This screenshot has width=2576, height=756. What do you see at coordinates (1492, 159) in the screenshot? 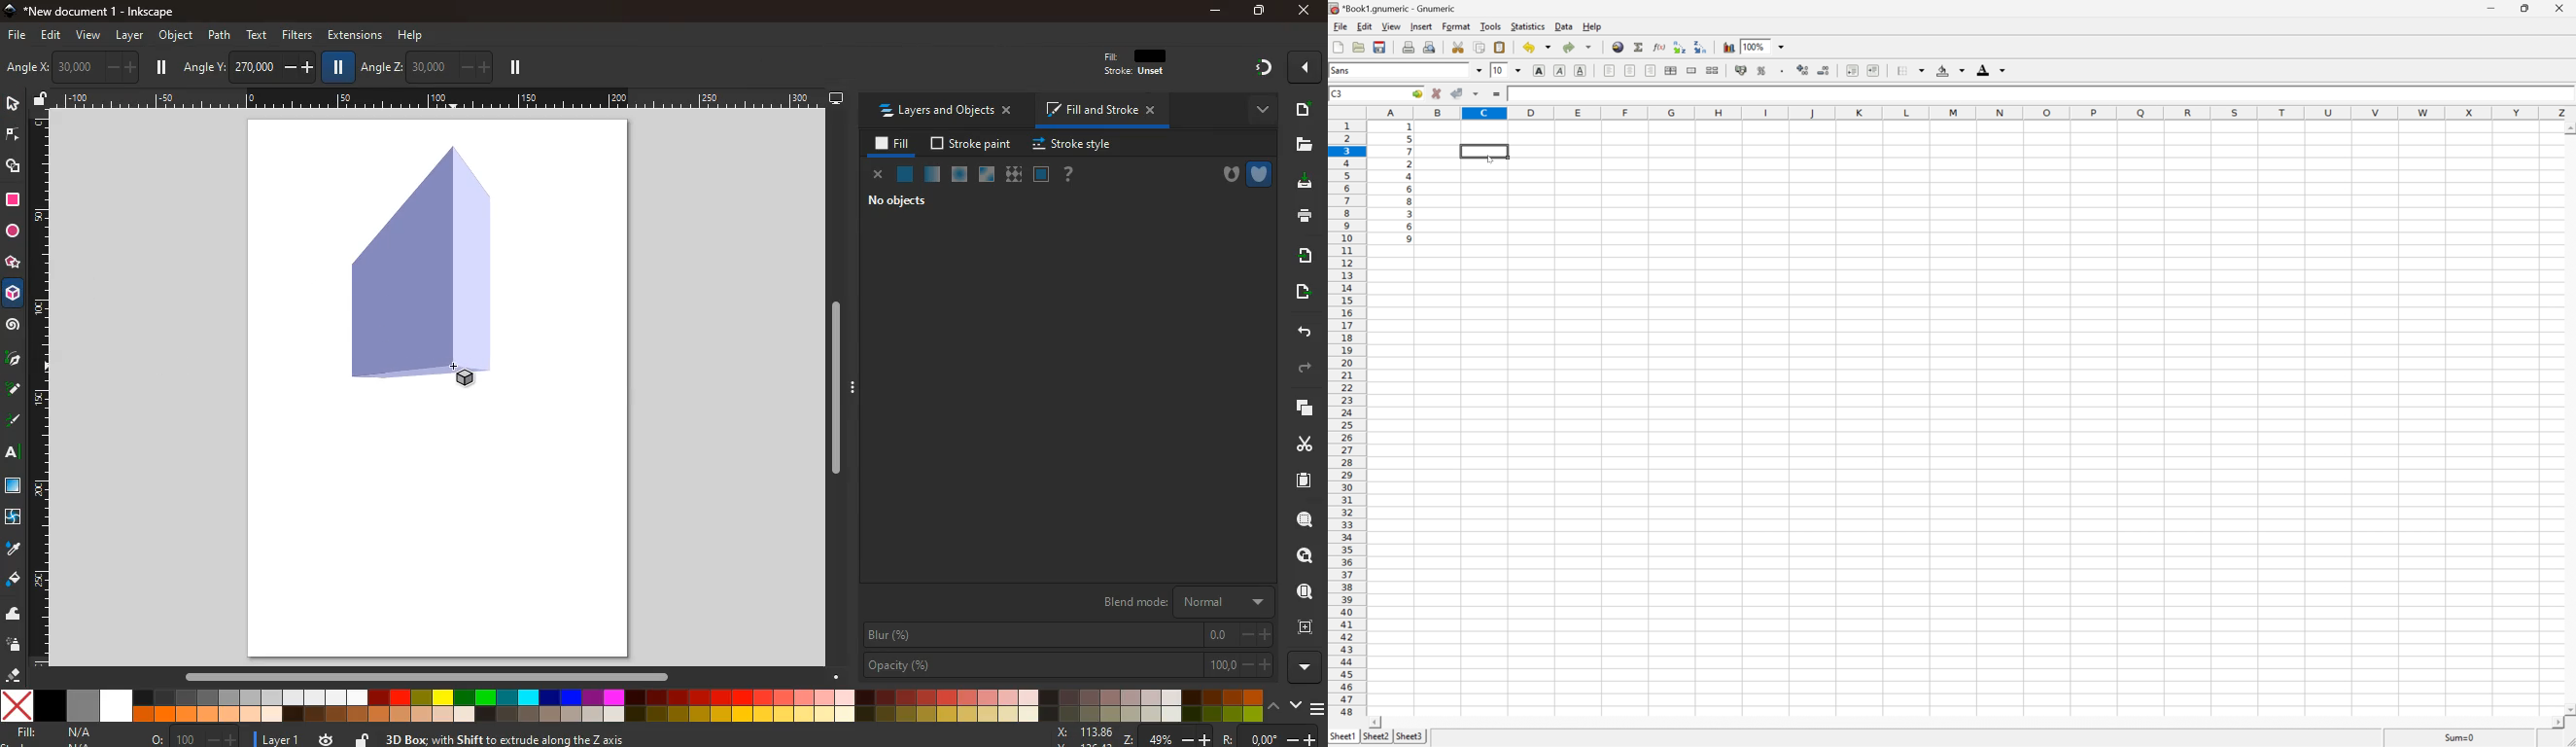
I see `cursor` at bounding box center [1492, 159].